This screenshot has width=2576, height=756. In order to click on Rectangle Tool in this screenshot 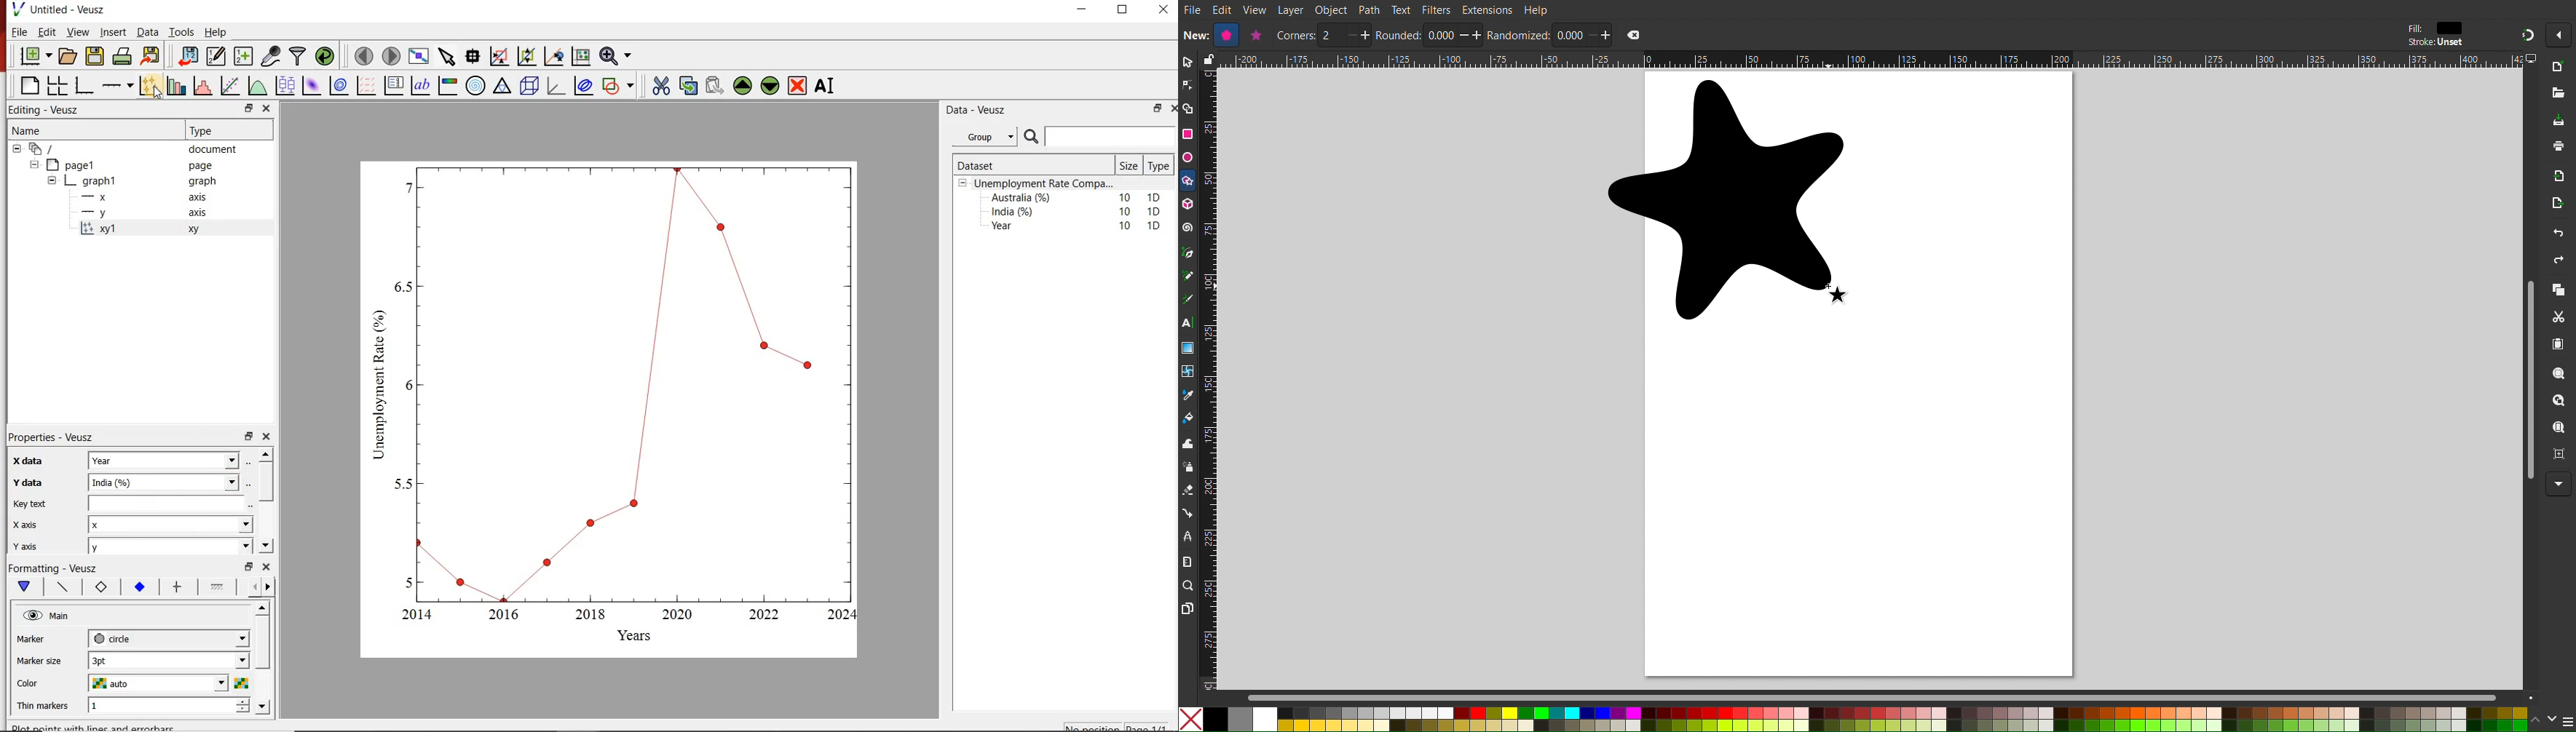, I will do `click(1188, 133)`.